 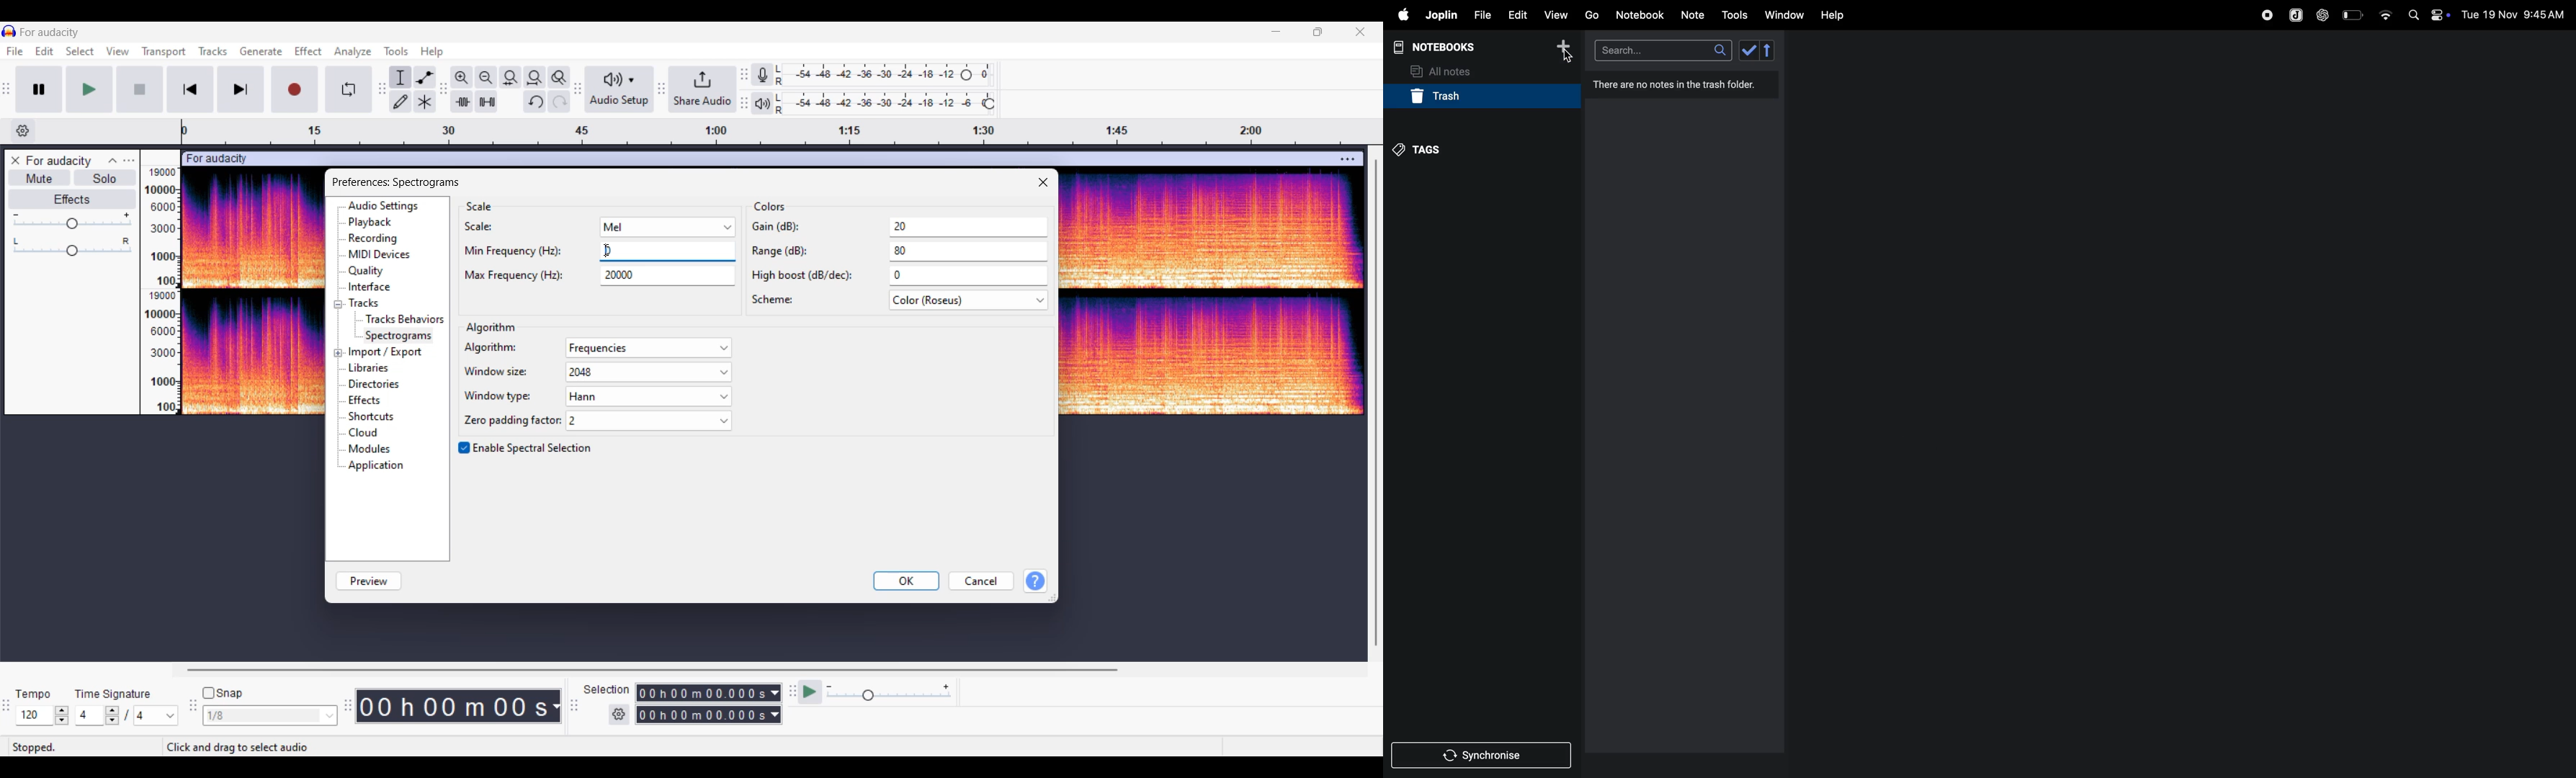 What do you see at coordinates (1591, 15) in the screenshot?
I see `go` at bounding box center [1591, 15].